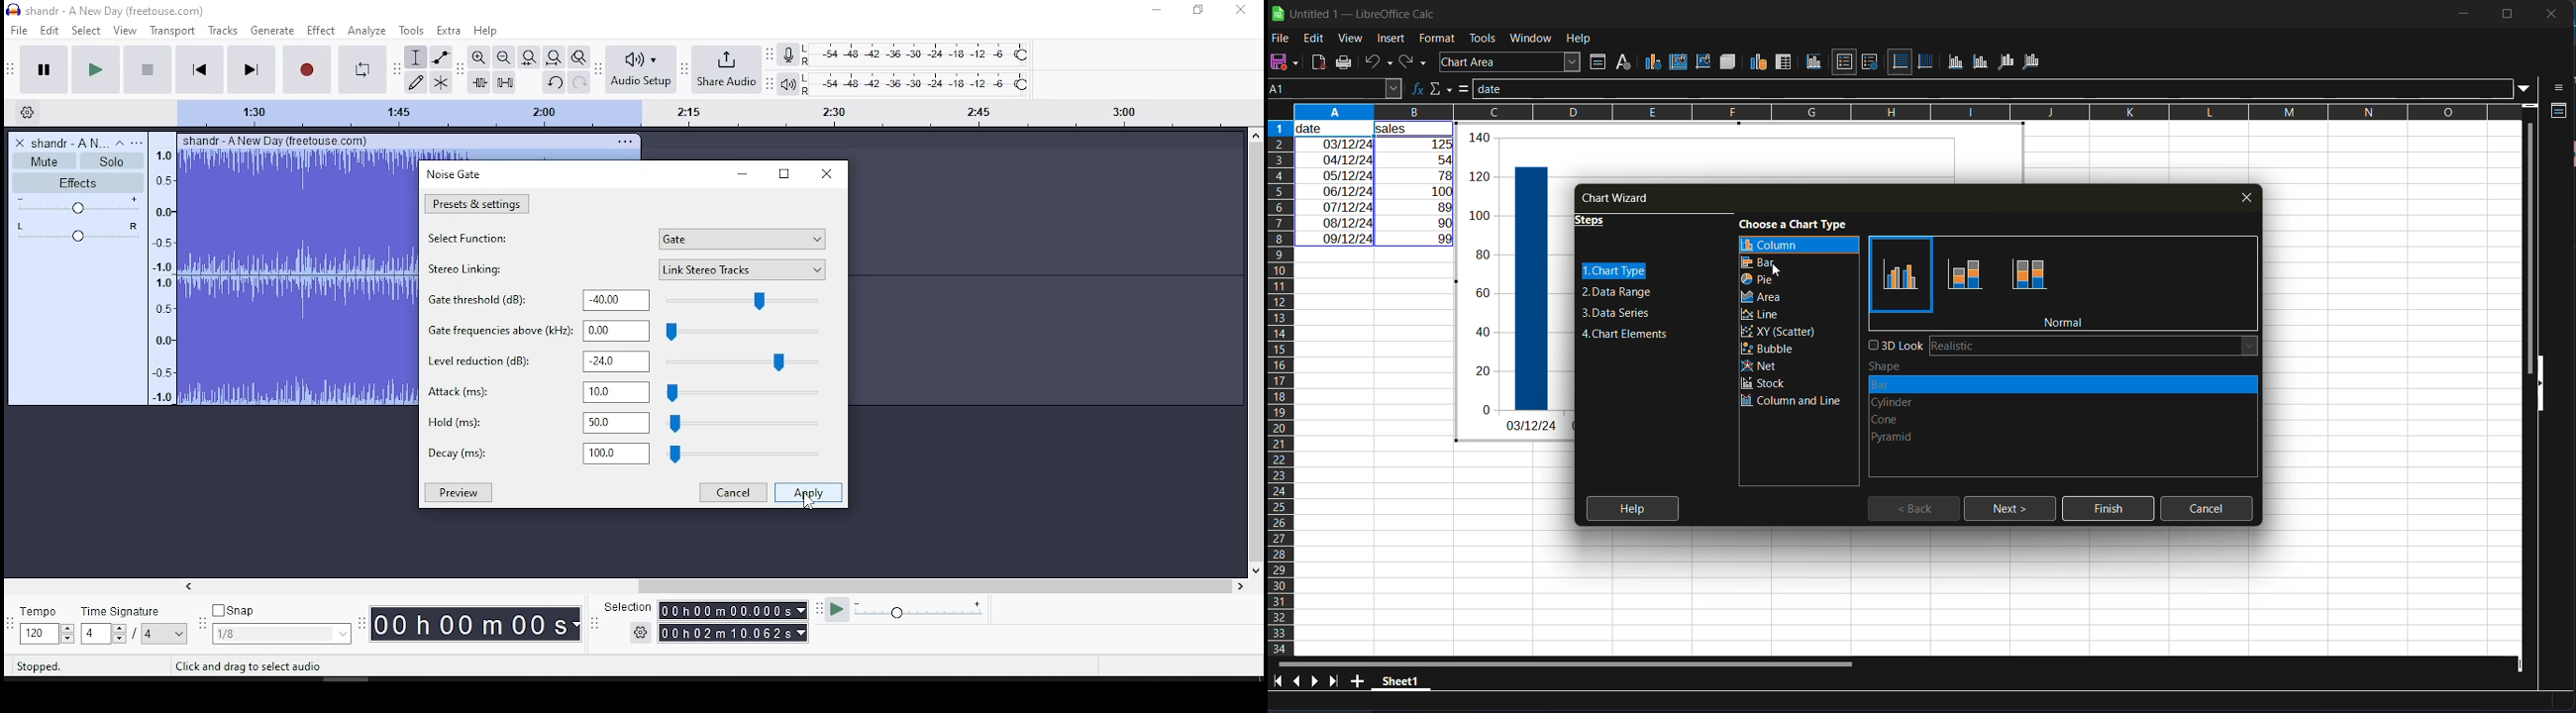 This screenshot has height=728, width=2576. I want to click on apply, so click(808, 492).